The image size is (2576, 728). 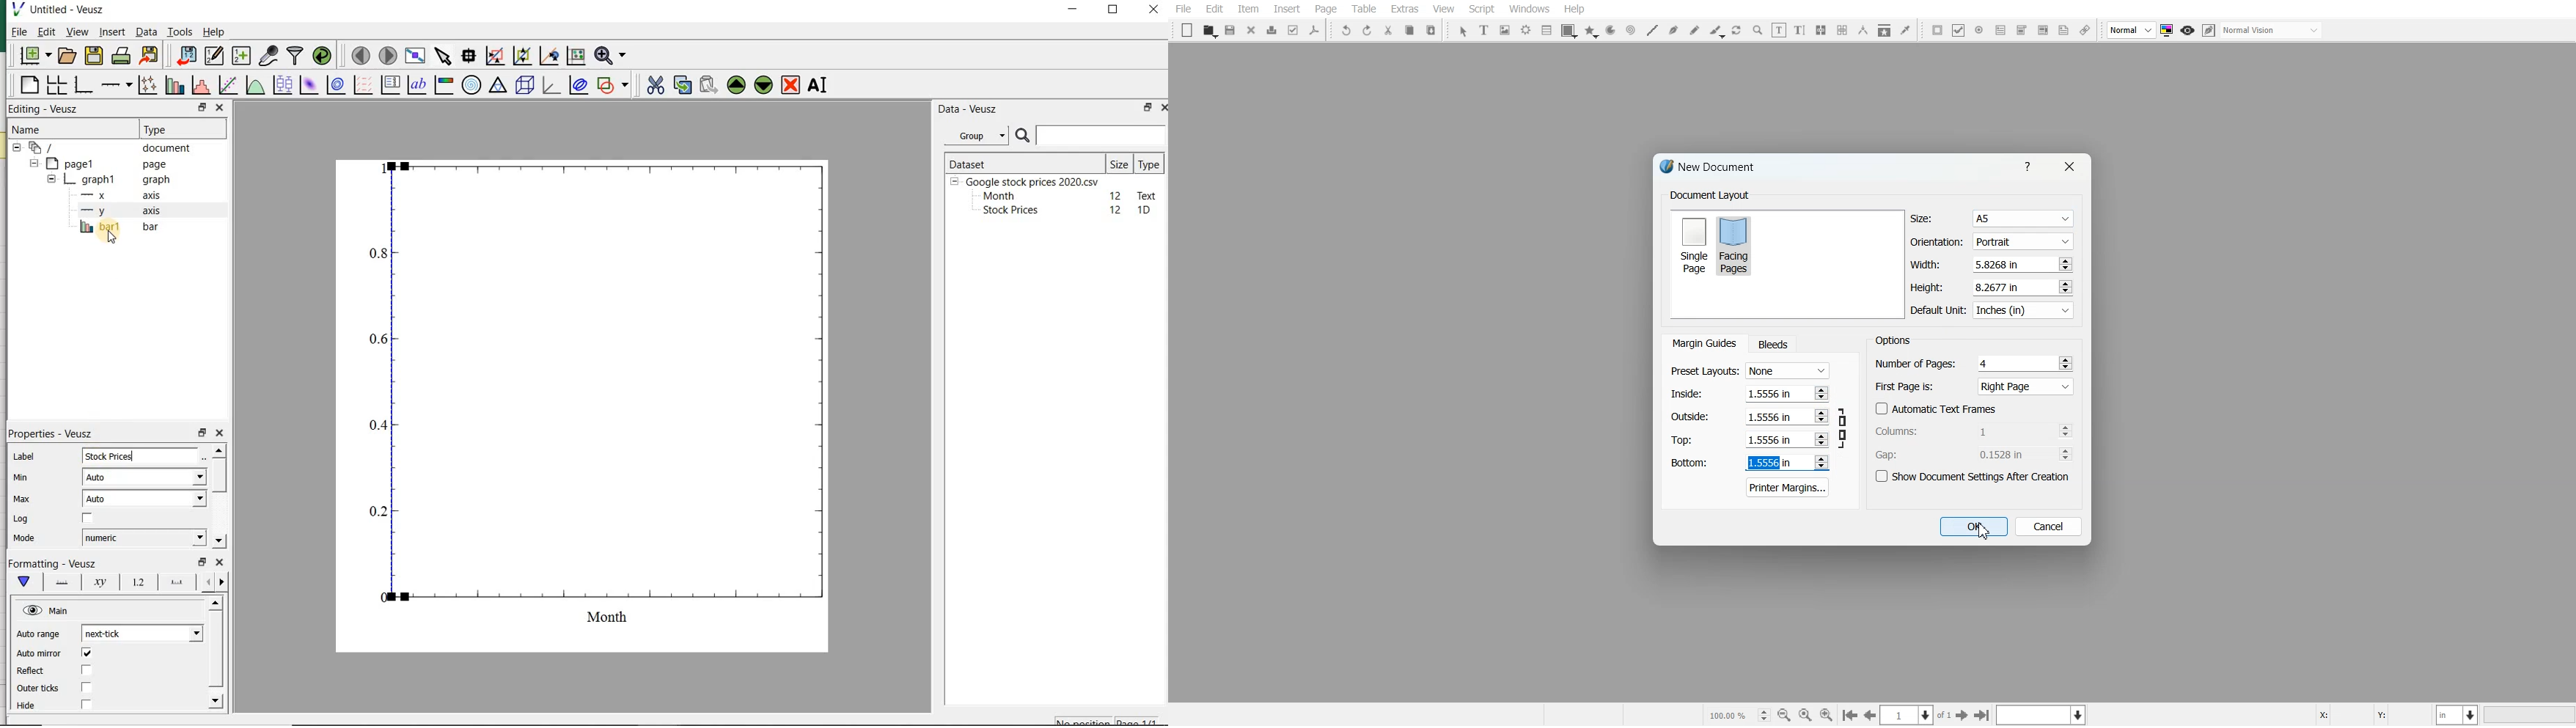 What do you see at coordinates (1849, 716) in the screenshot?
I see `Go to the first page` at bounding box center [1849, 716].